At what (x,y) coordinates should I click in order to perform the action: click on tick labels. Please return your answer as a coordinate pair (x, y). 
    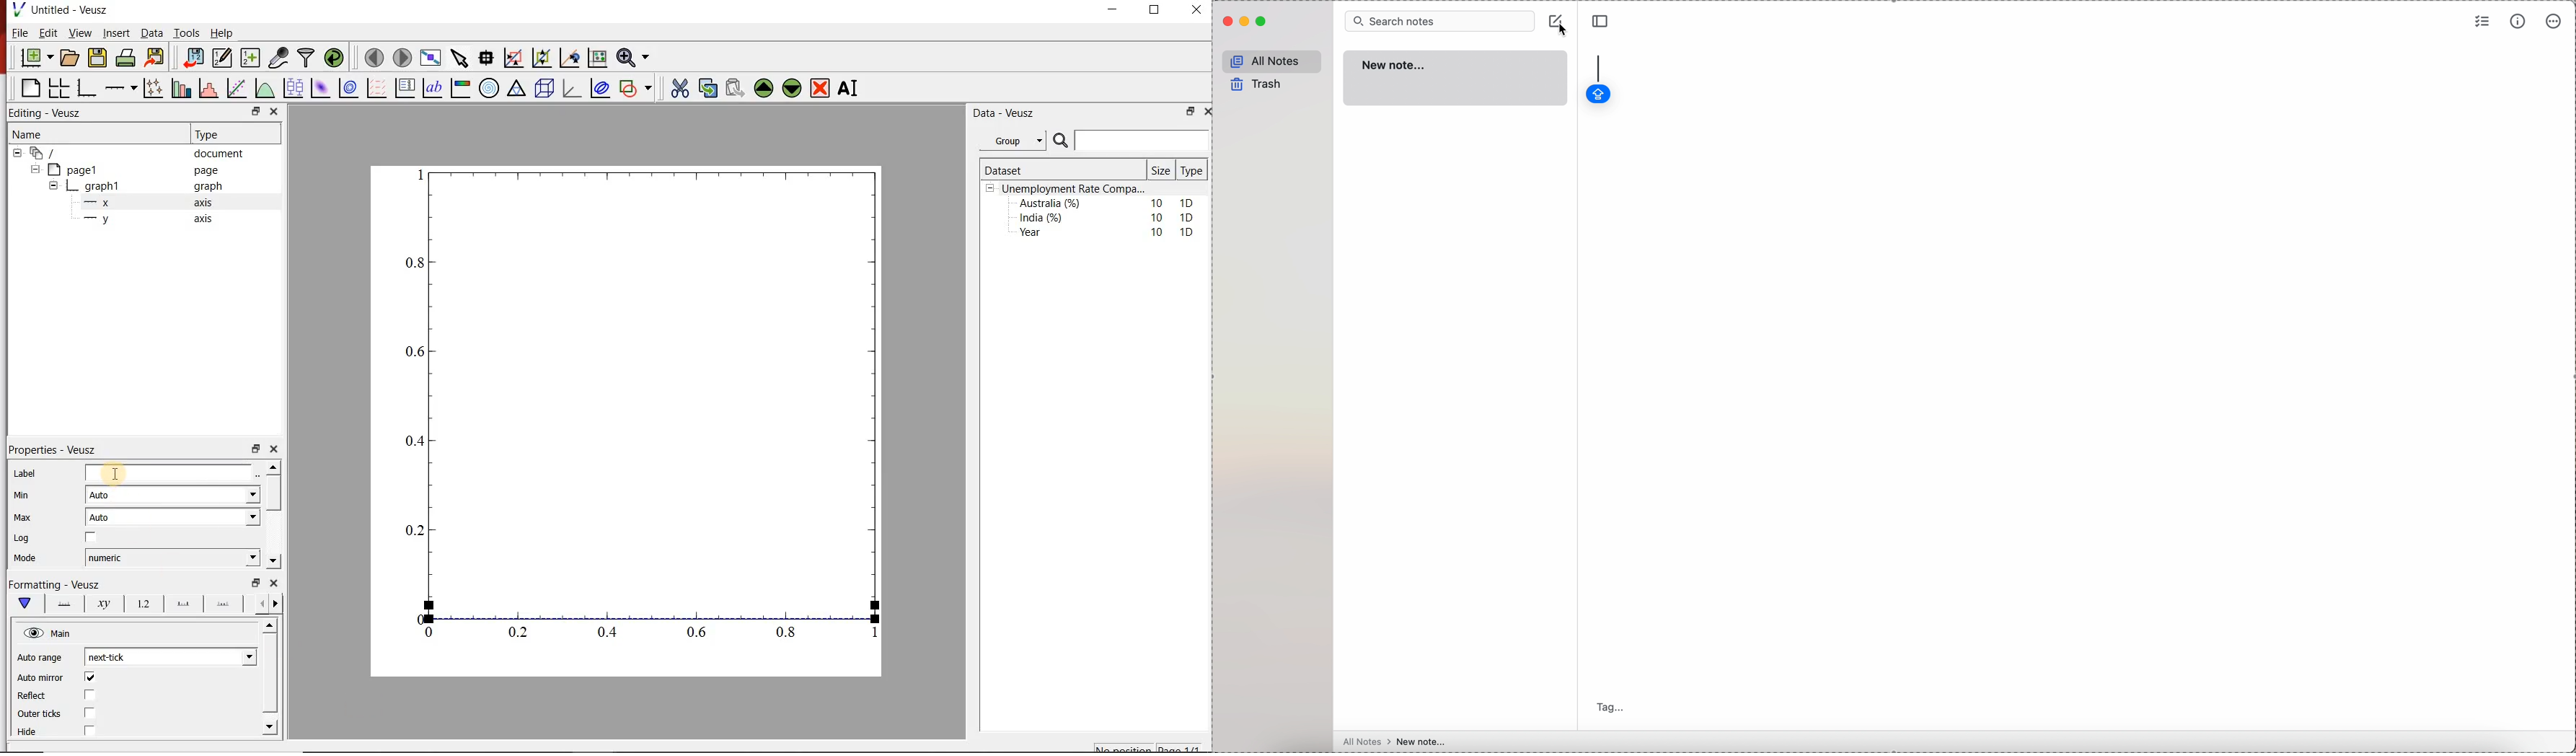
    Looking at the image, I should click on (144, 604).